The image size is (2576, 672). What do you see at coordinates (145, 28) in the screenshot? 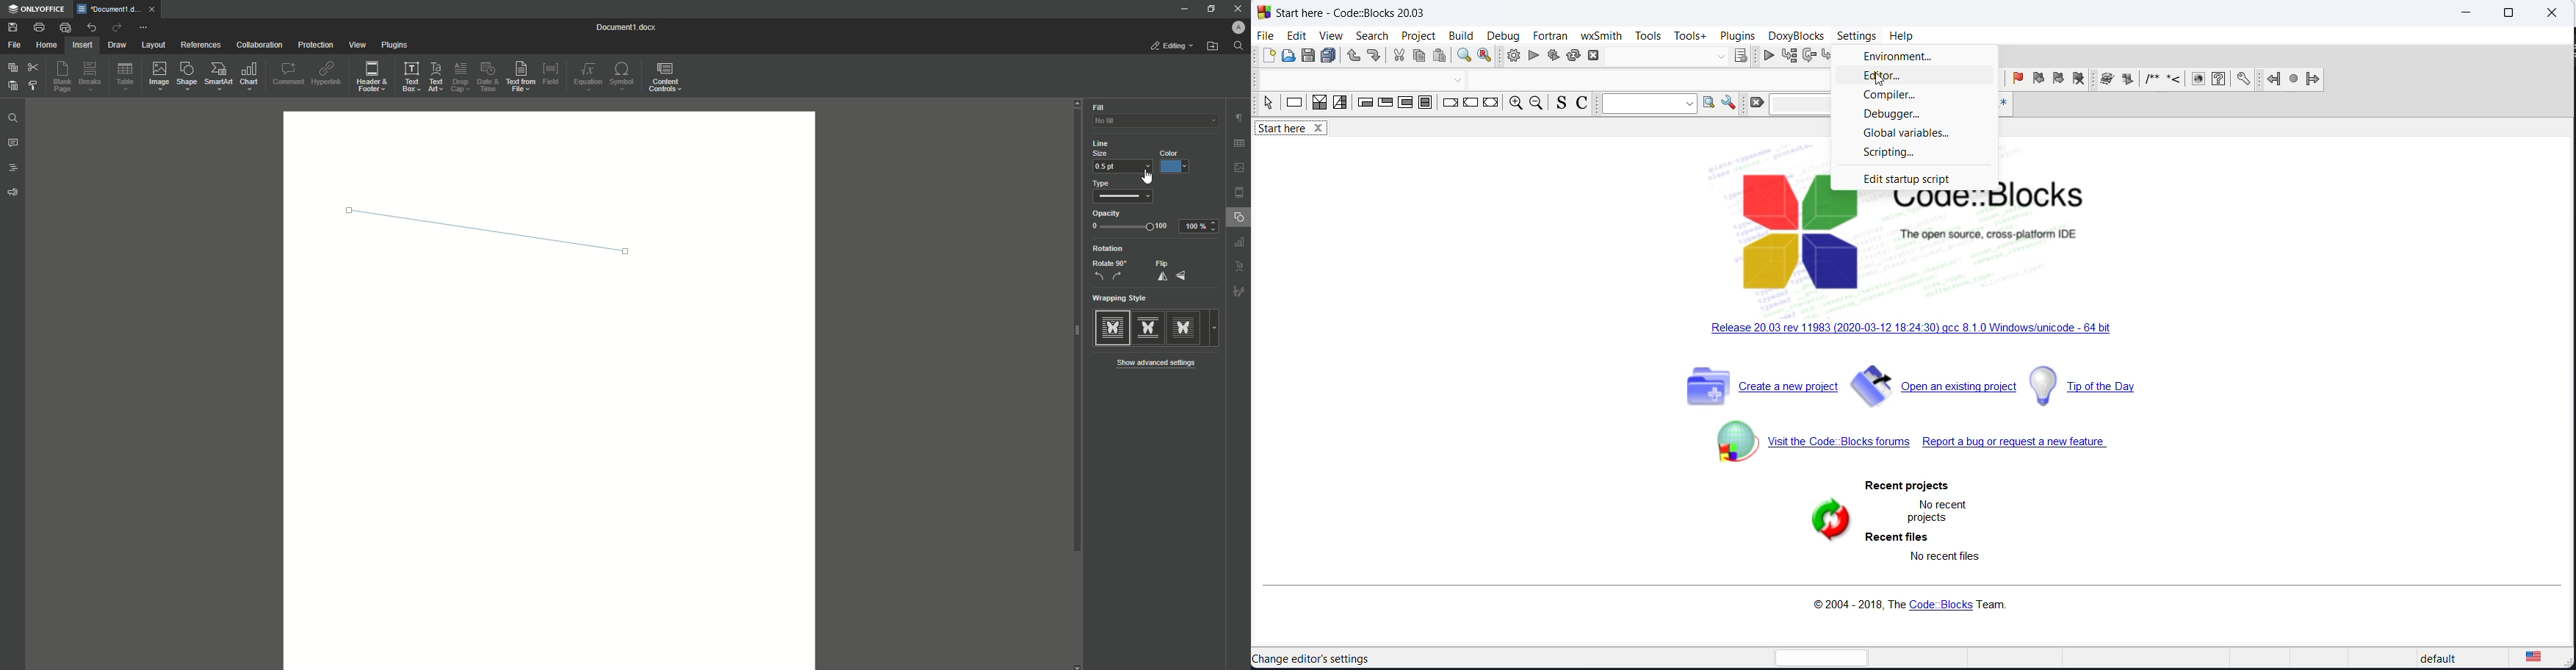
I see `More Options` at bounding box center [145, 28].